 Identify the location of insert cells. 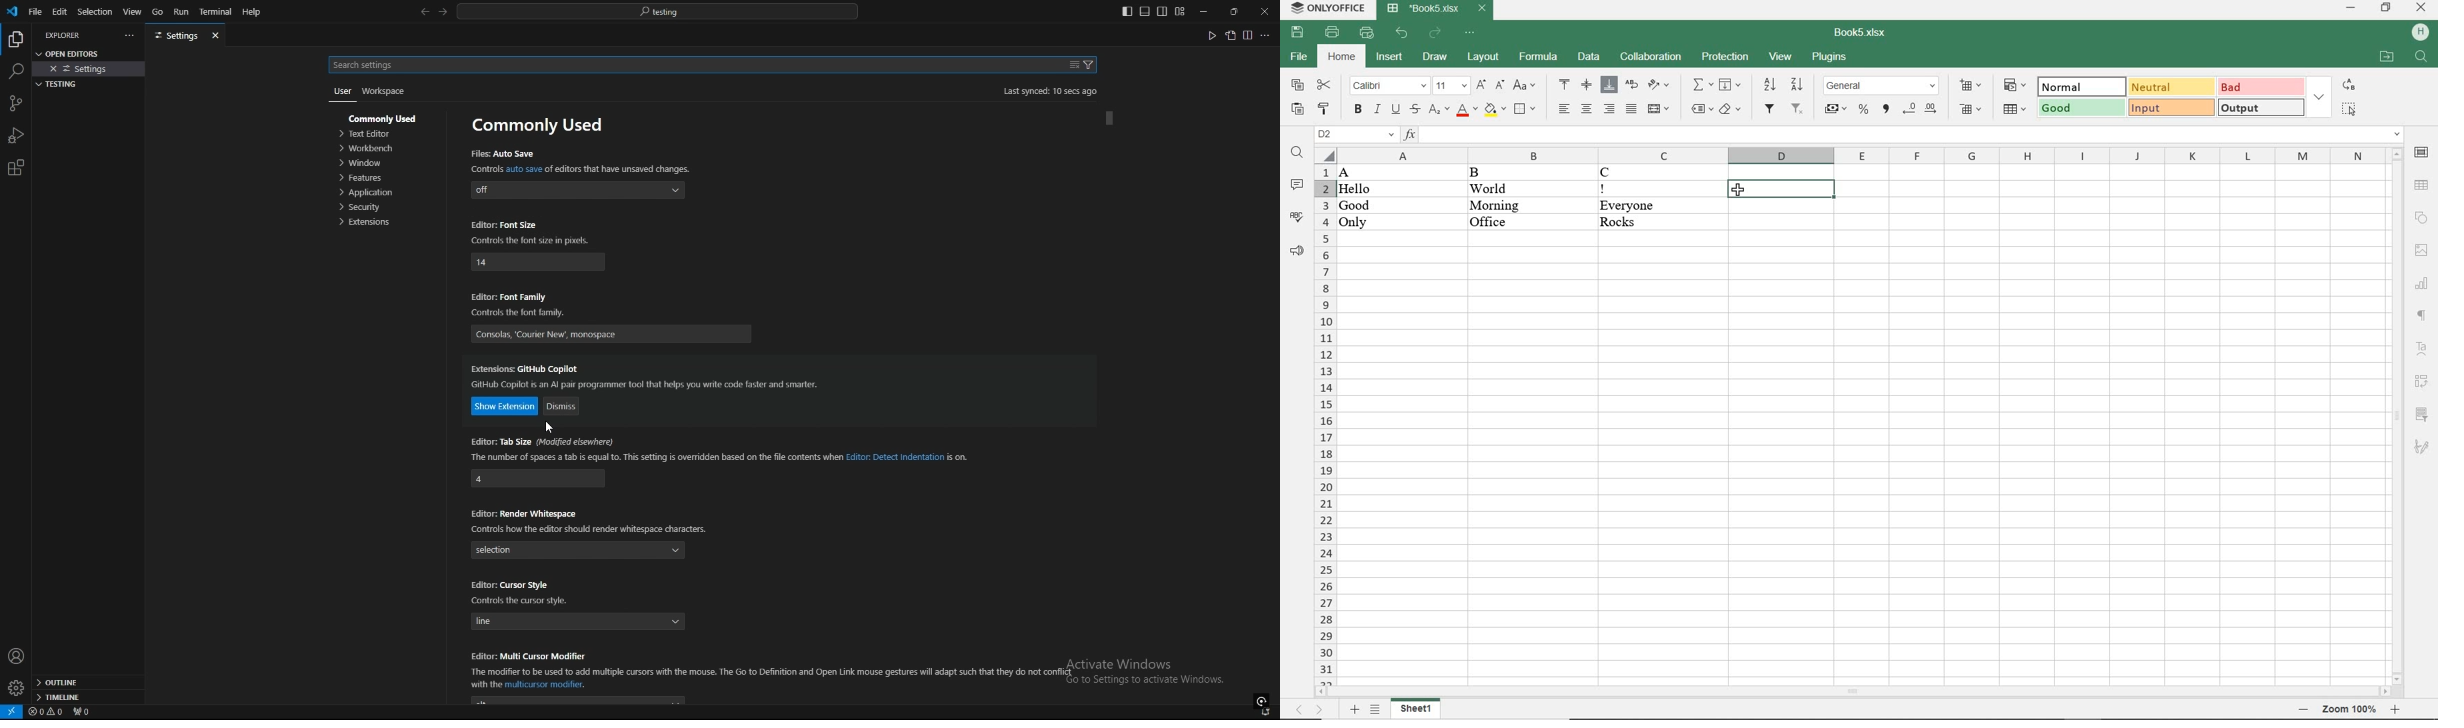
(1971, 86).